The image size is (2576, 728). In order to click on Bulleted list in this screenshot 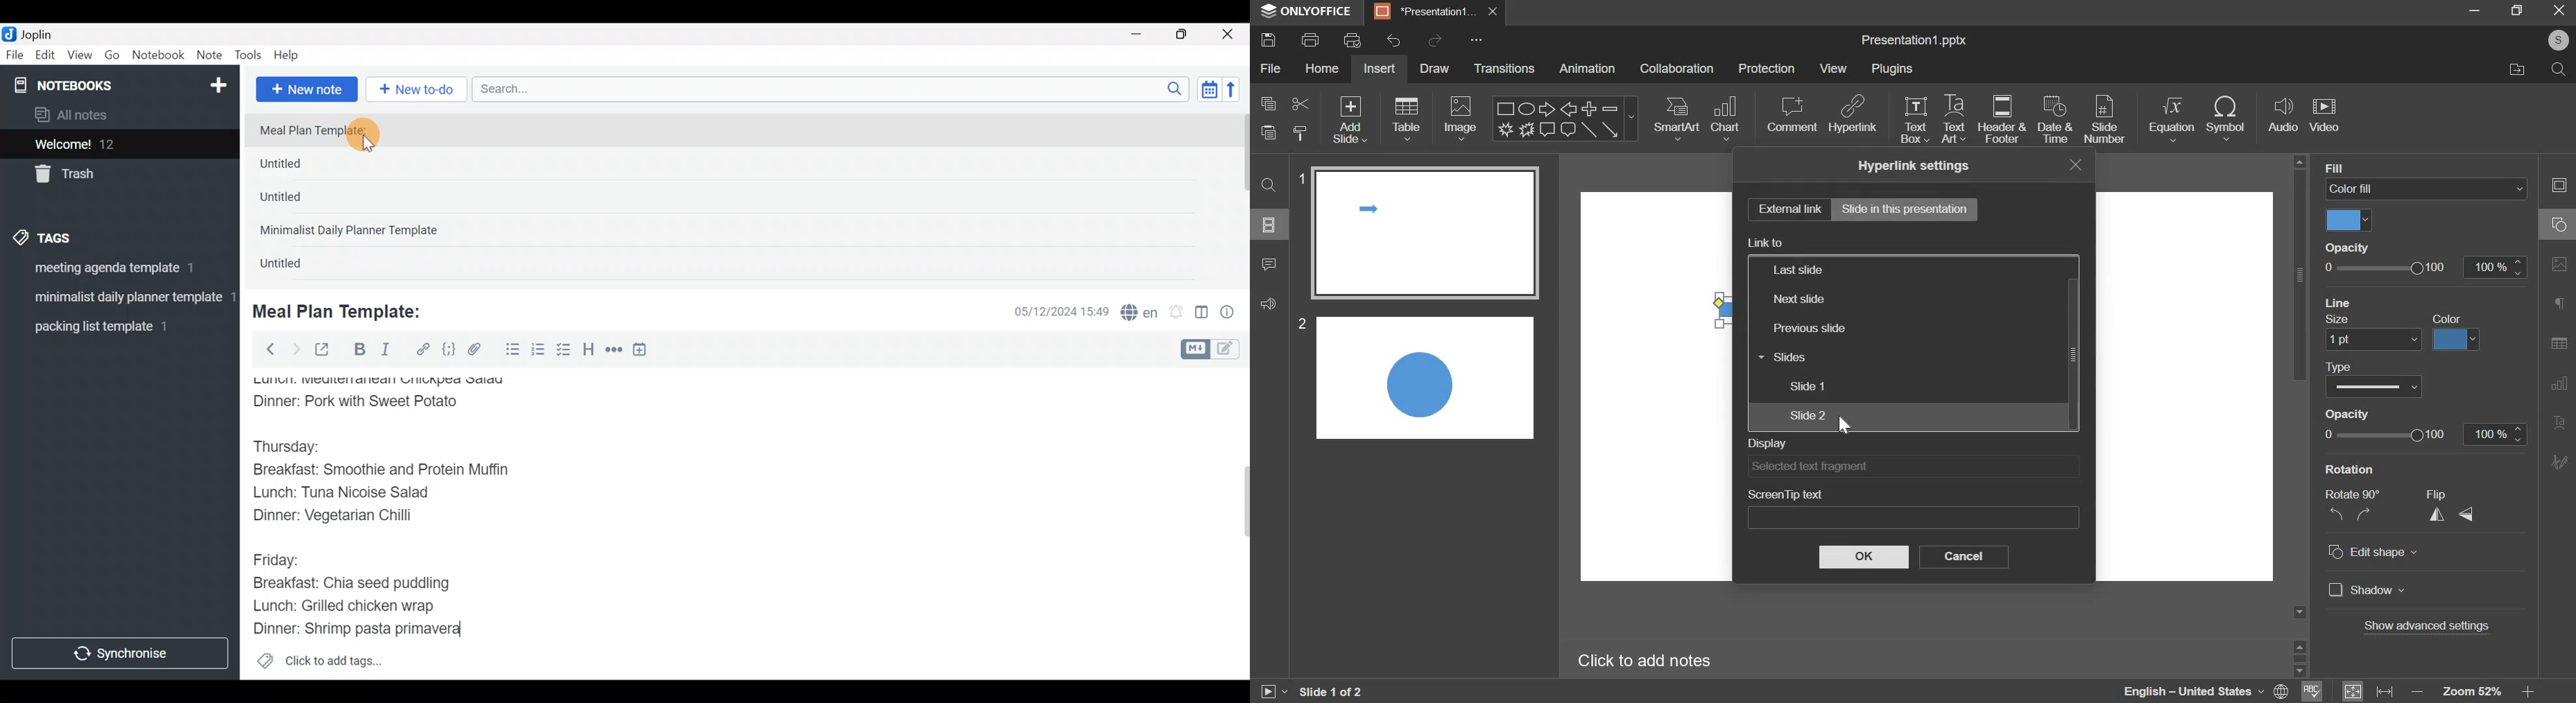, I will do `click(510, 350)`.